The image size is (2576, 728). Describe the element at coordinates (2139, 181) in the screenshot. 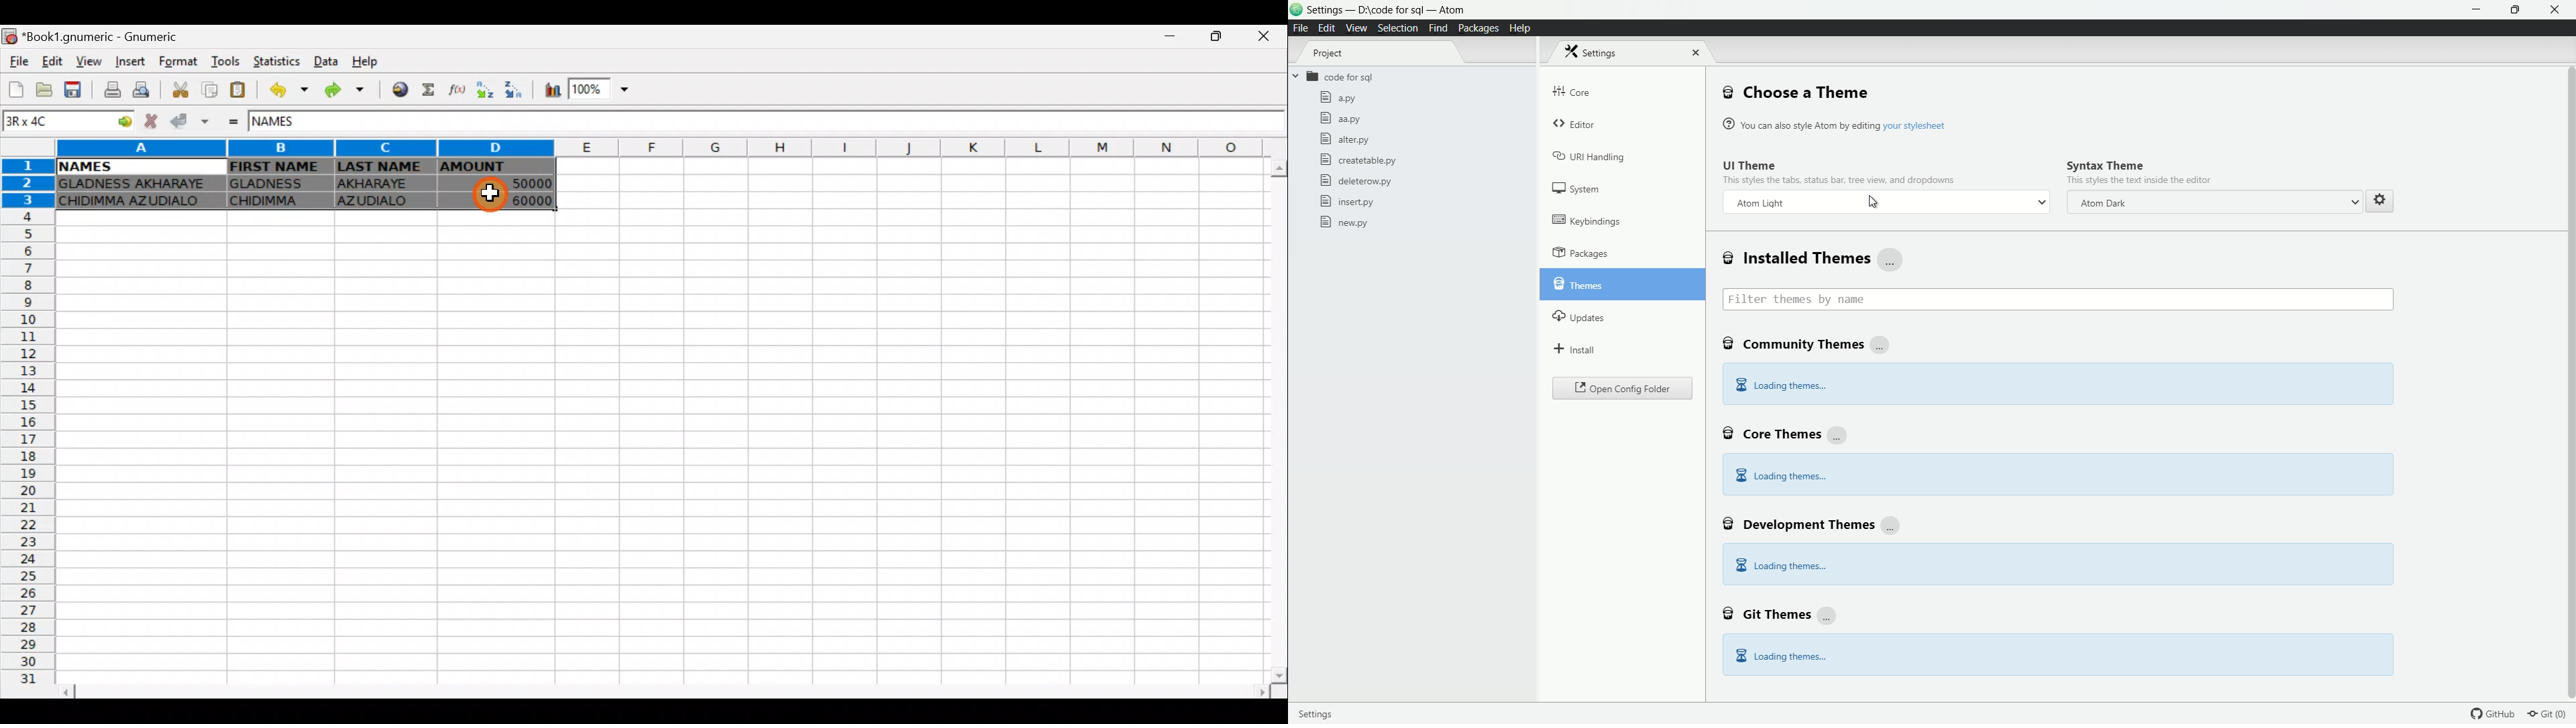

I see `this styles the text inside the editor` at that location.